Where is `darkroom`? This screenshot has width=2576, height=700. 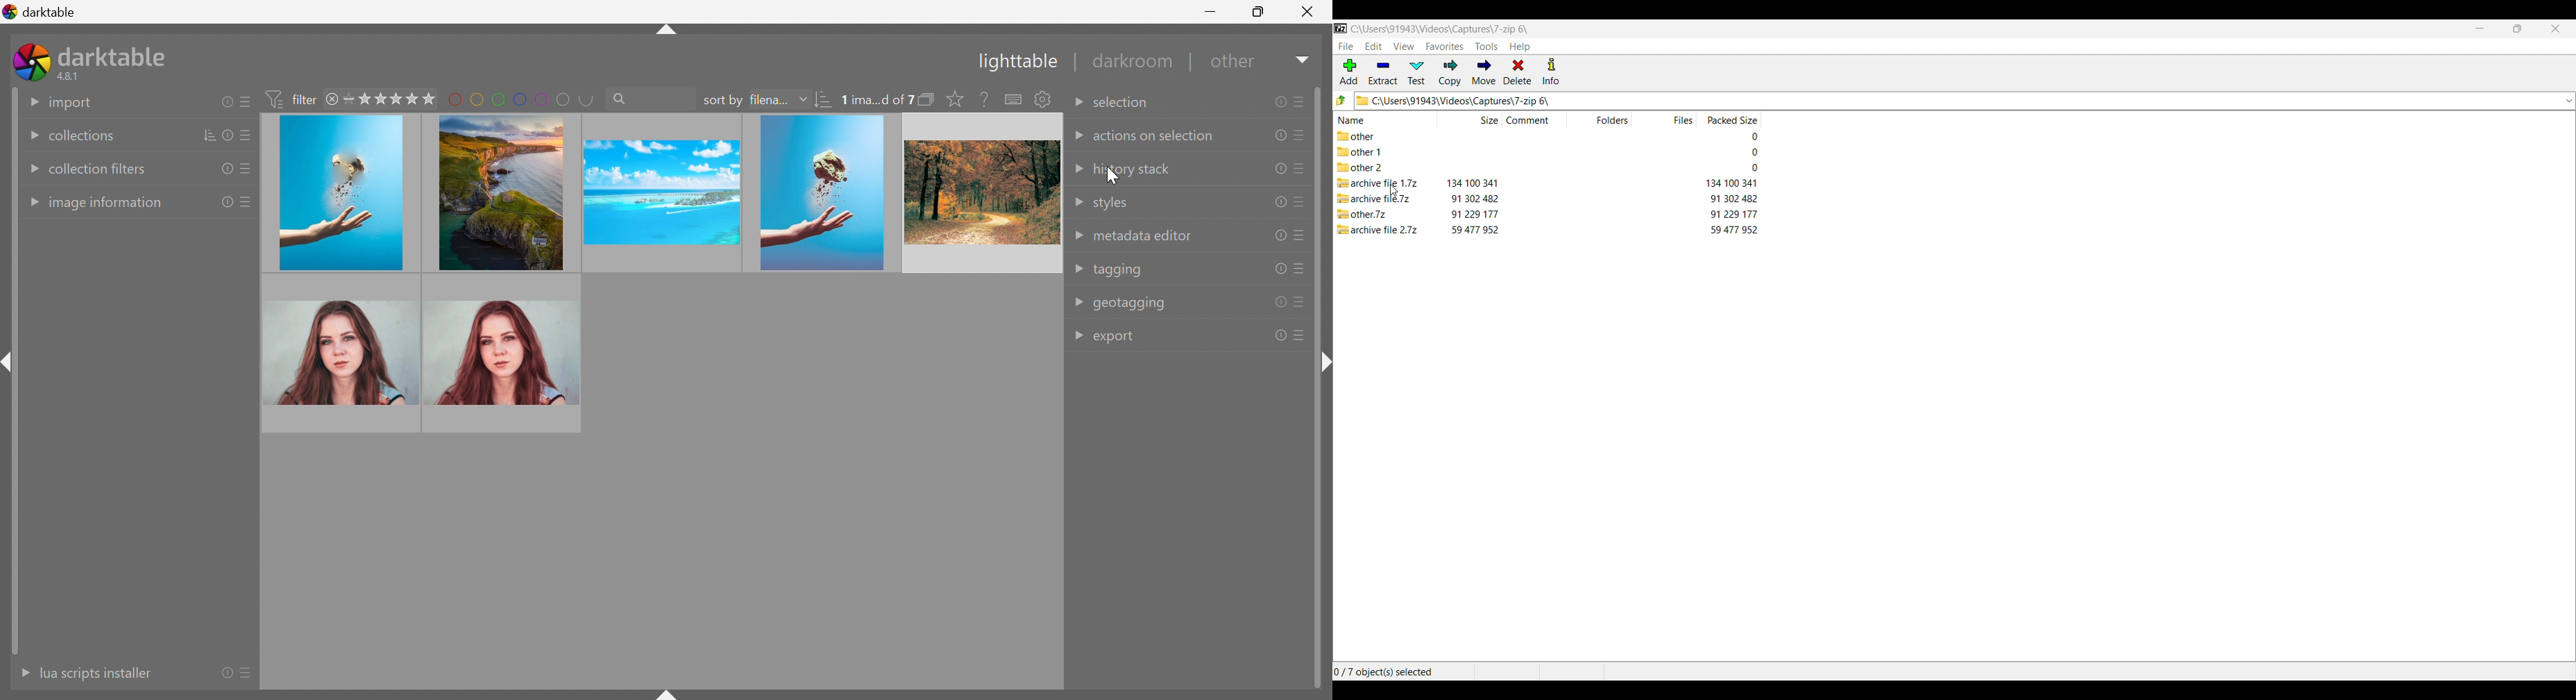
darkroom is located at coordinates (1135, 62).